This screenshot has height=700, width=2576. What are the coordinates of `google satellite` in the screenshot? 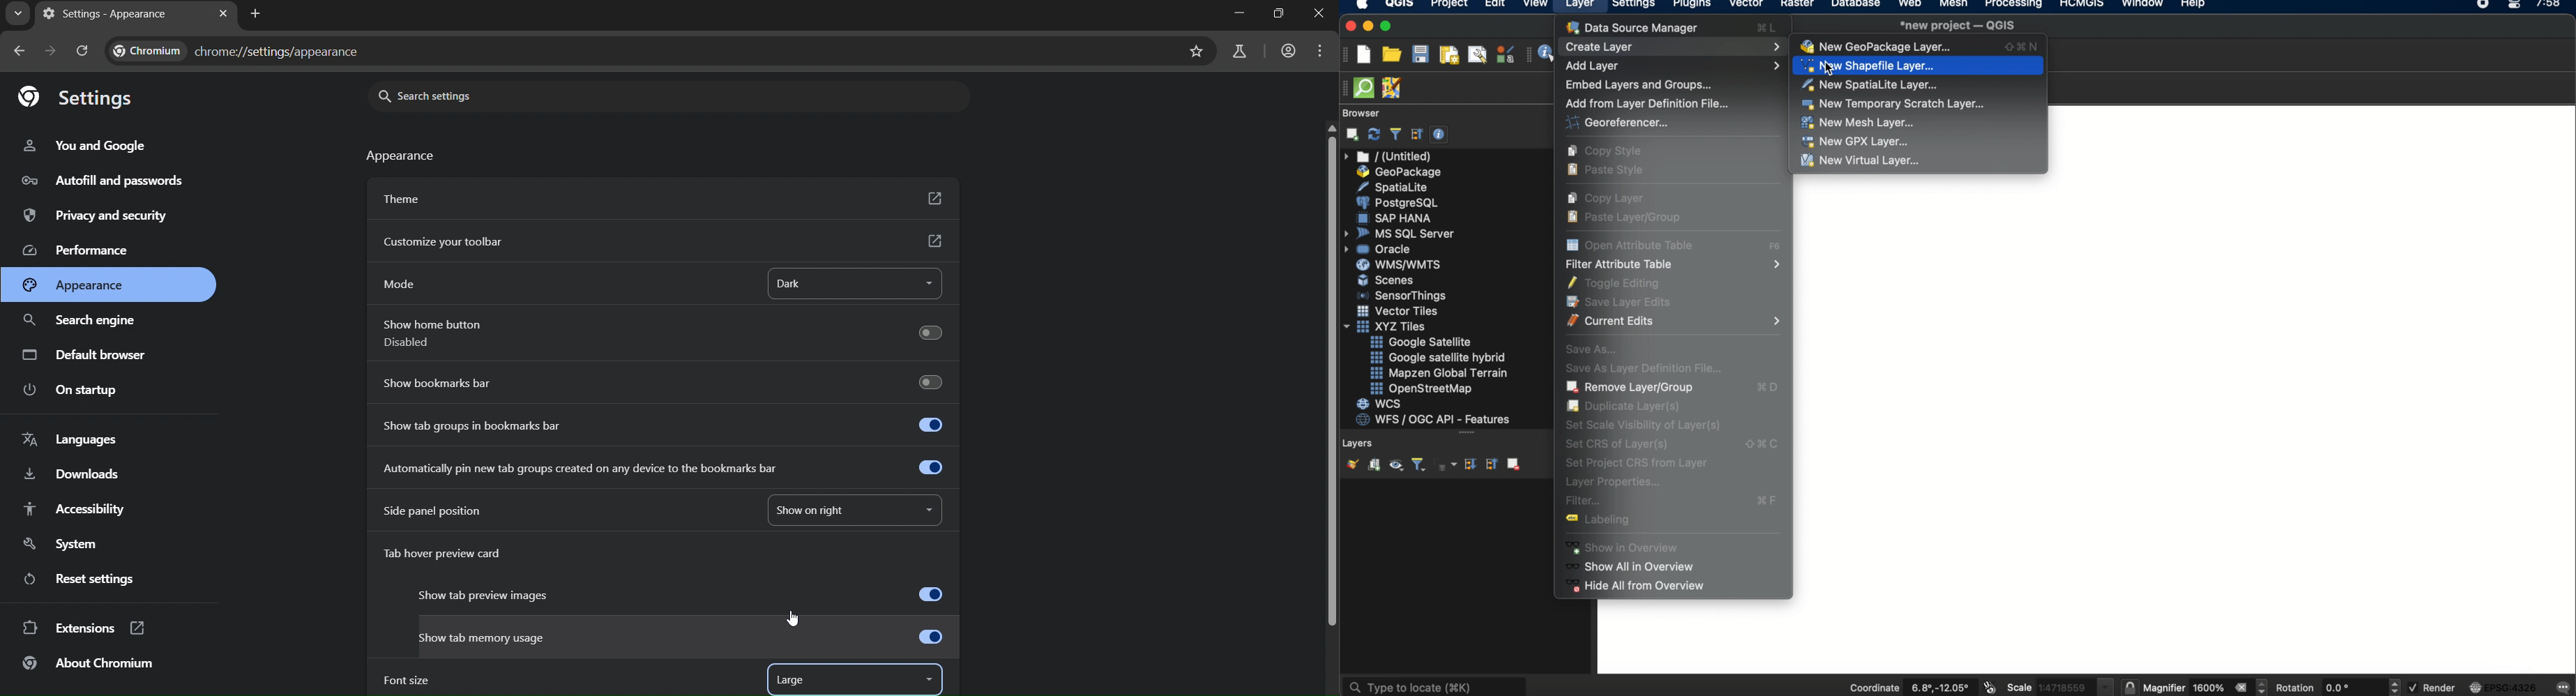 It's located at (1422, 342).